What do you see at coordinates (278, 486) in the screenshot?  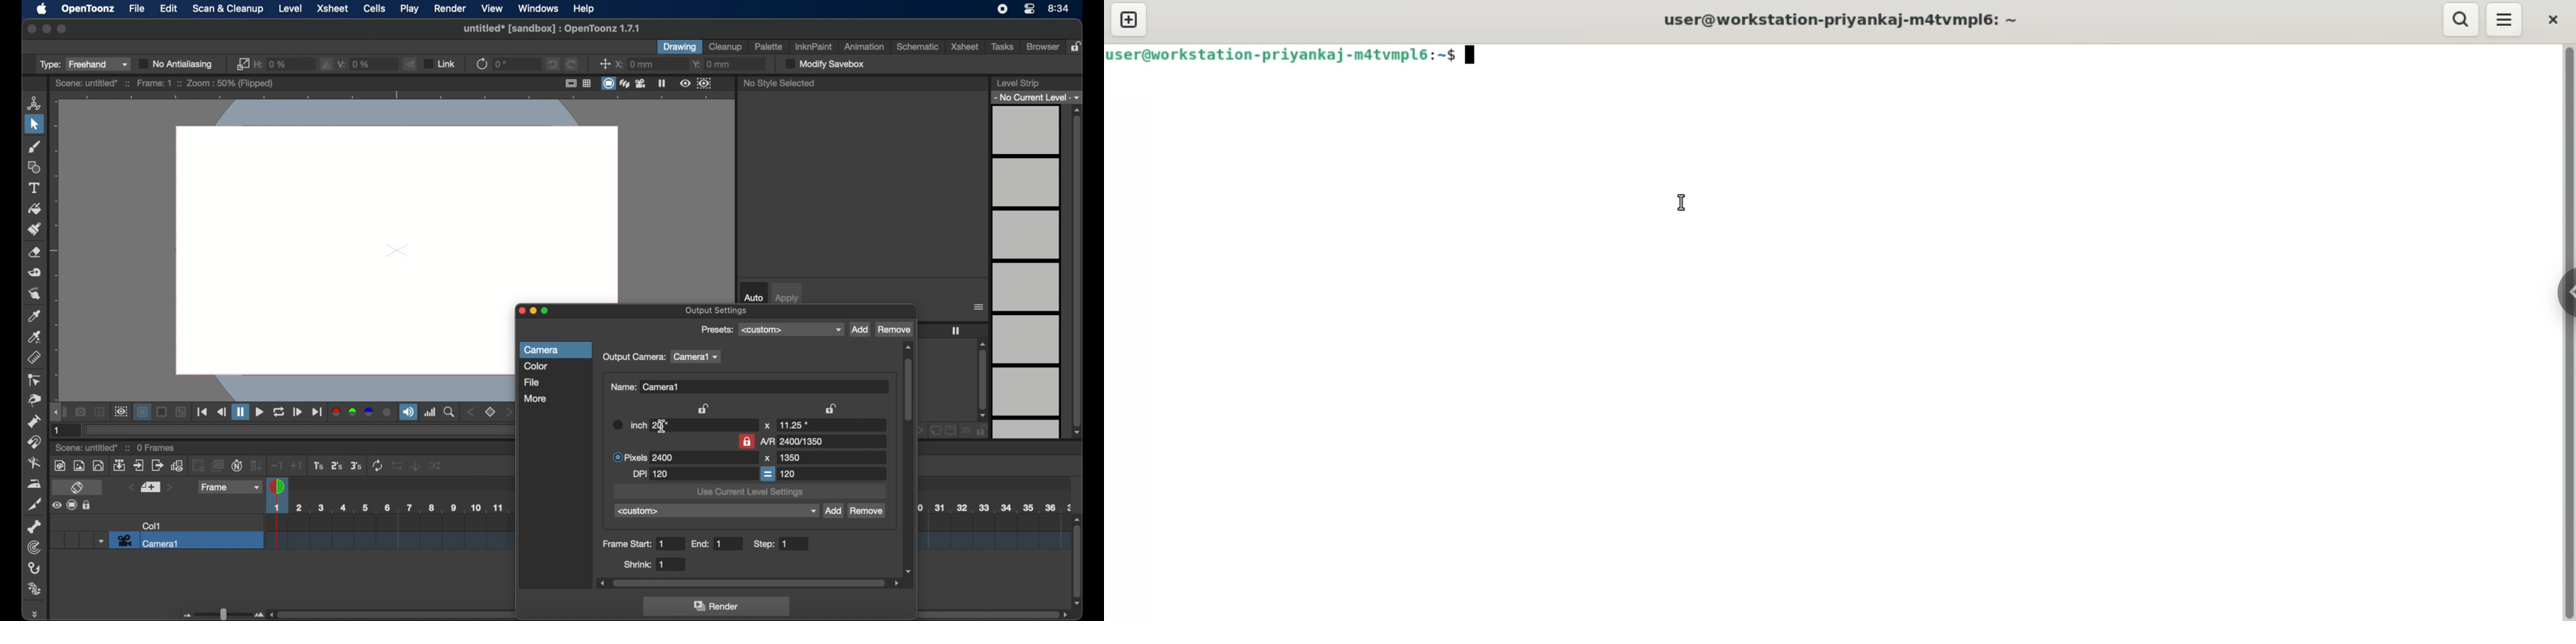 I see `playhead` at bounding box center [278, 486].